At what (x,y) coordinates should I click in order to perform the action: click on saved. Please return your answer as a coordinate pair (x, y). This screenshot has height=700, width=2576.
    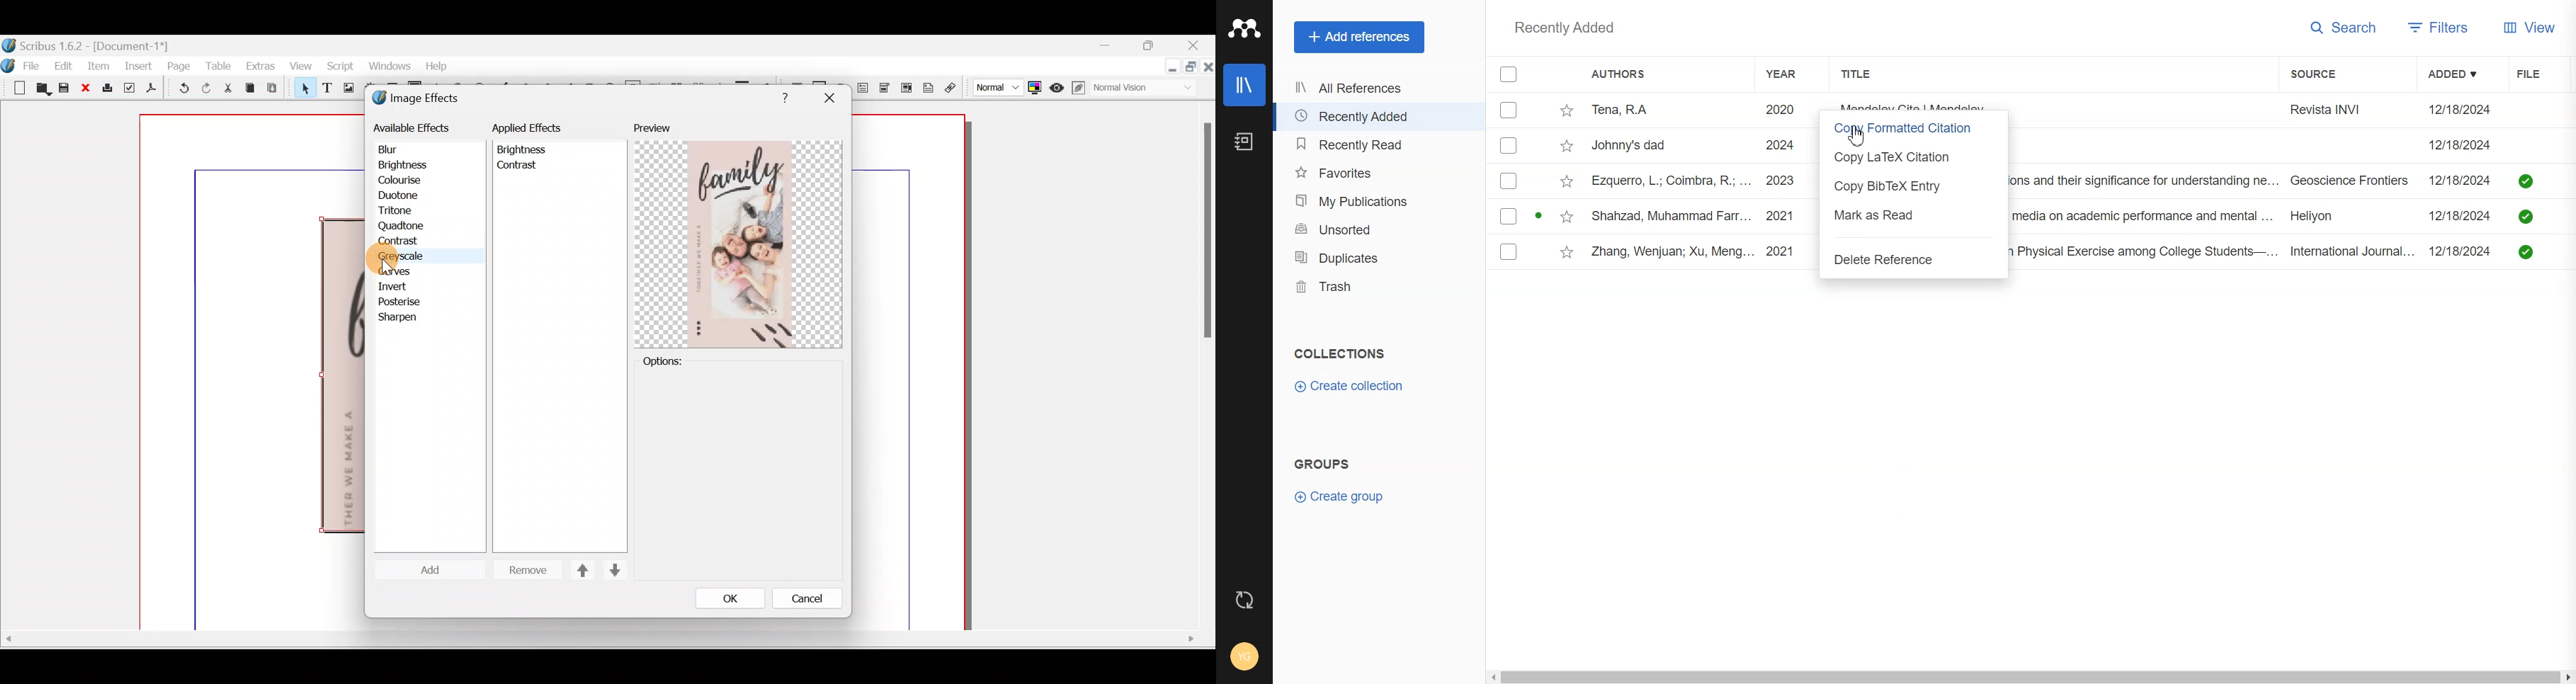
    Looking at the image, I should click on (2525, 218).